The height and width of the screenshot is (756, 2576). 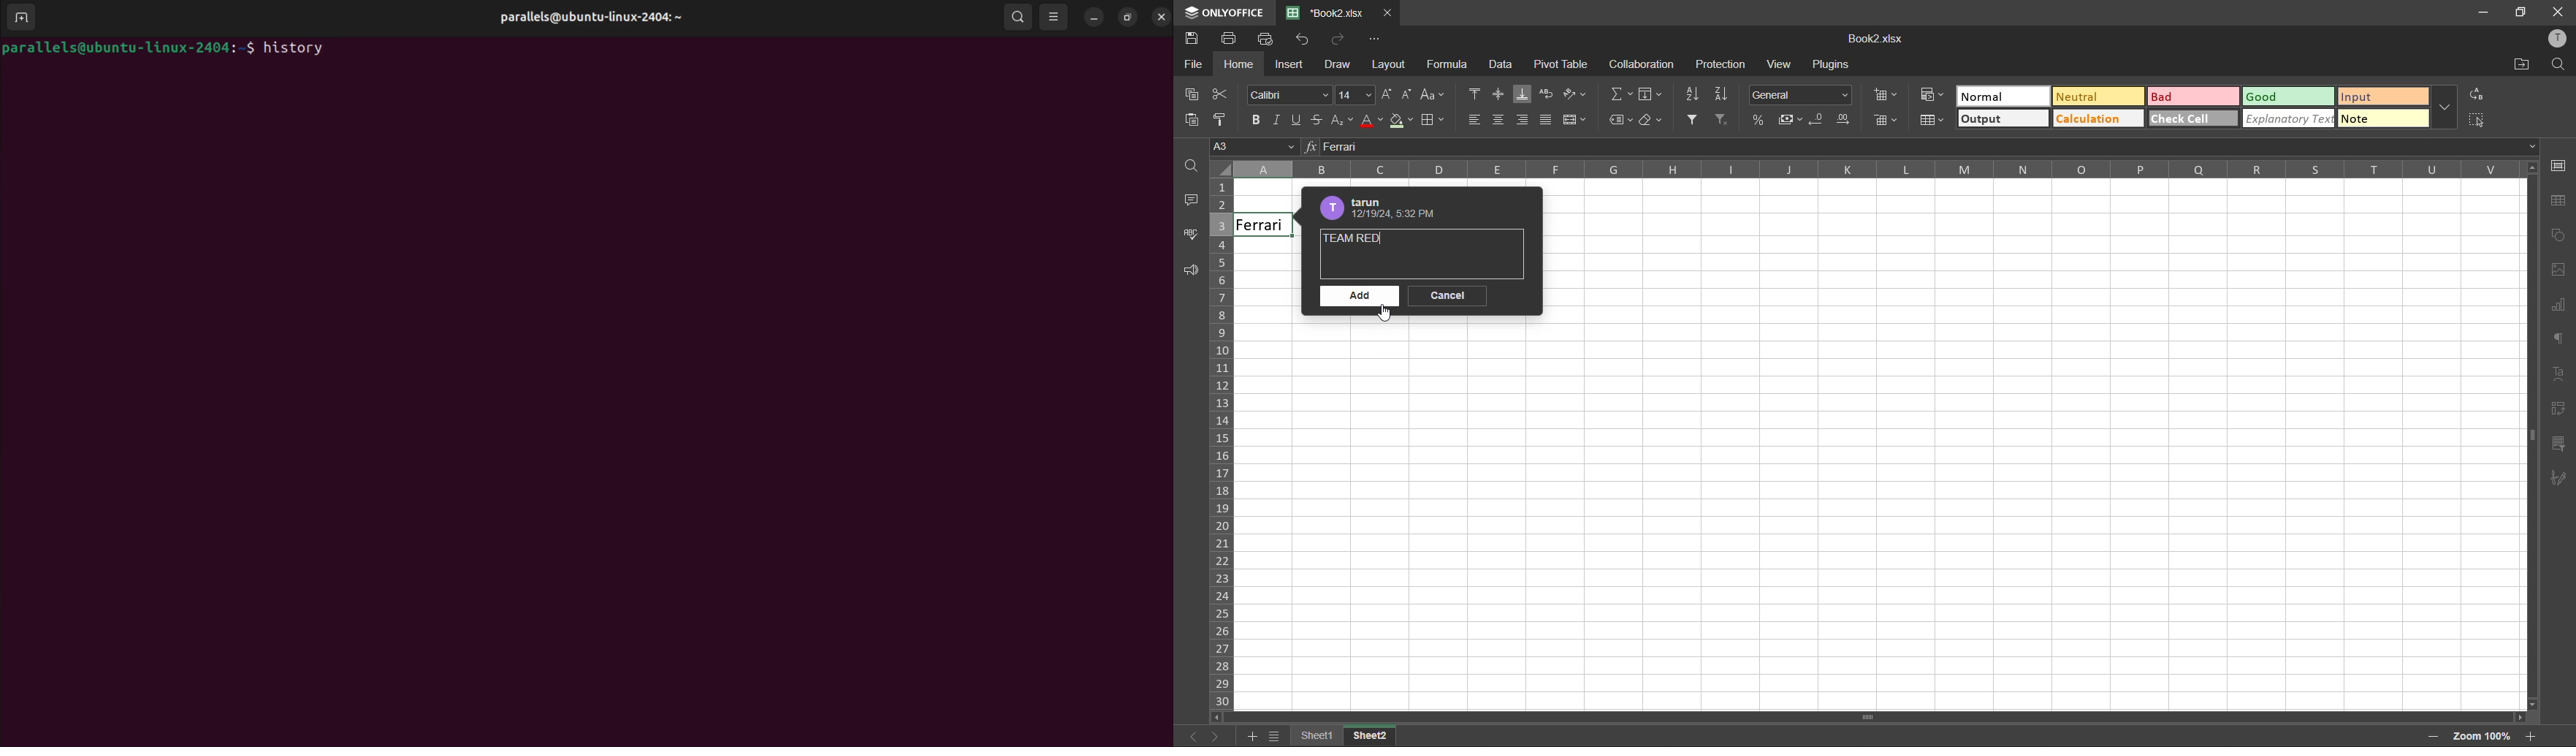 What do you see at coordinates (1548, 120) in the screenshot?
I see `justified` at bounding box center [1548, 120].